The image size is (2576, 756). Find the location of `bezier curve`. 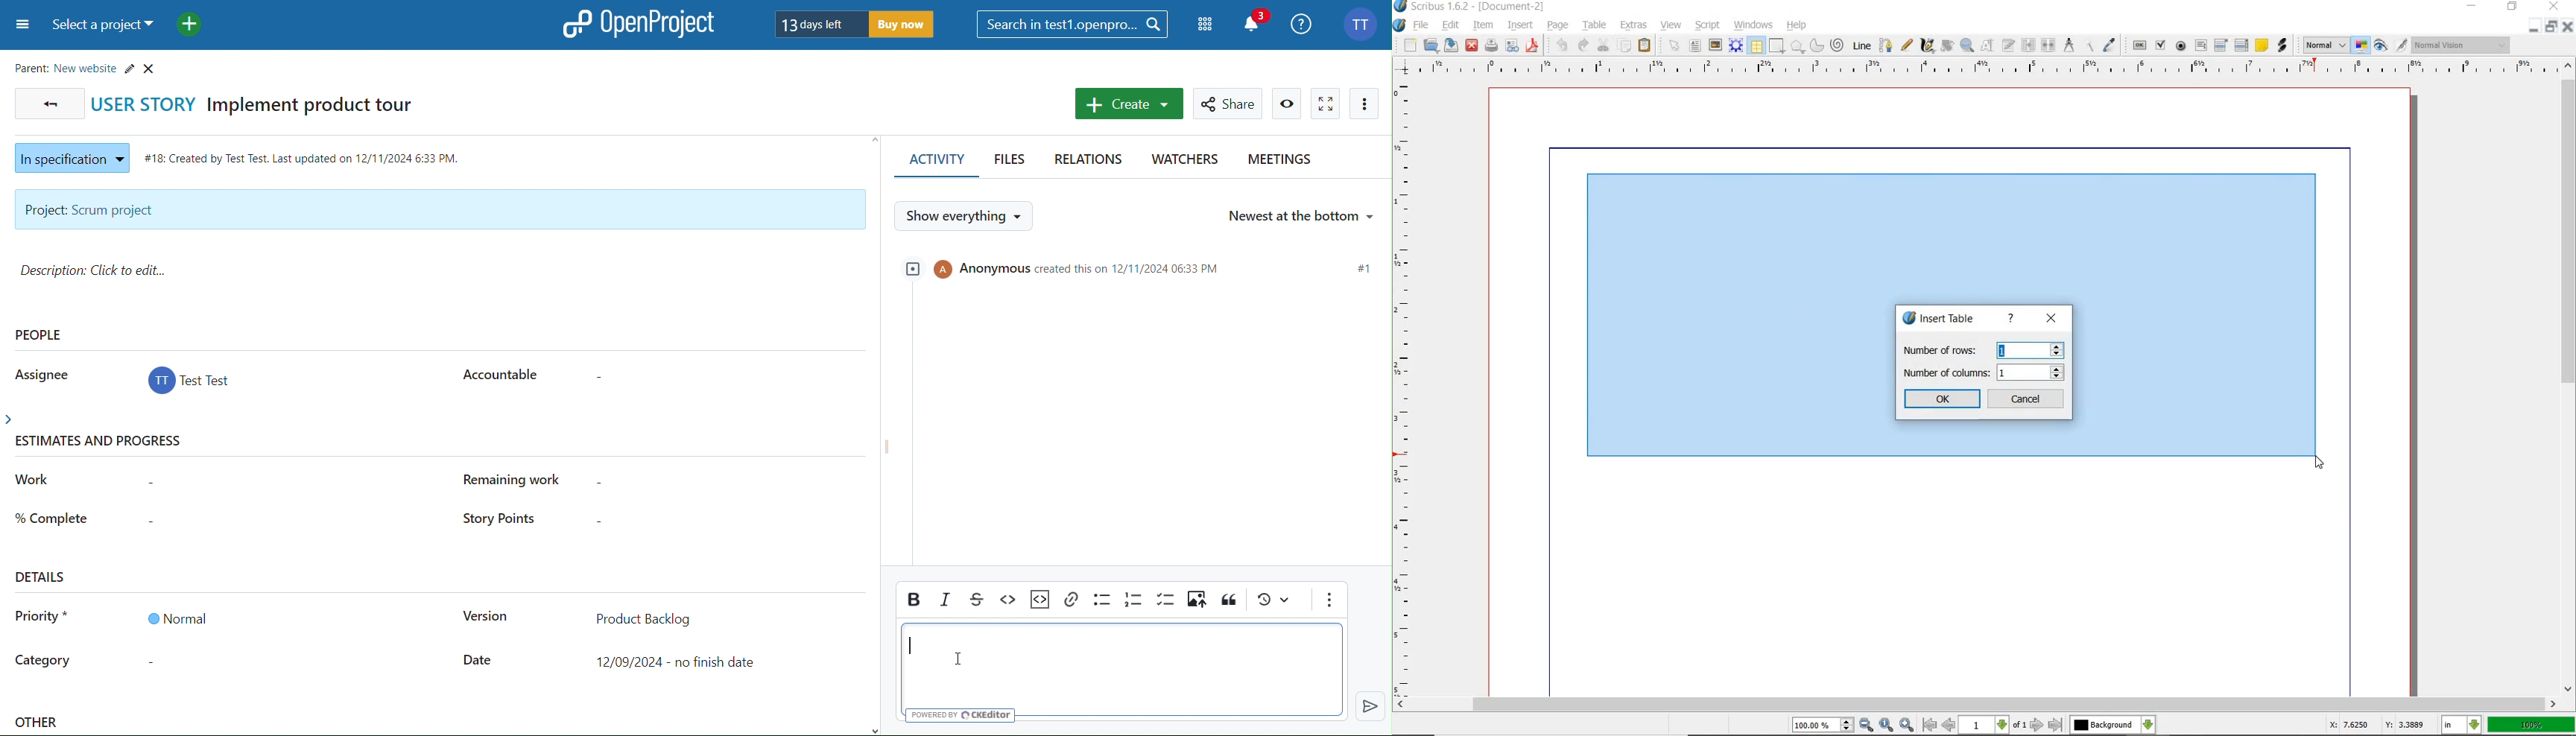

bezier curve is located at coordinates (1886, 47).